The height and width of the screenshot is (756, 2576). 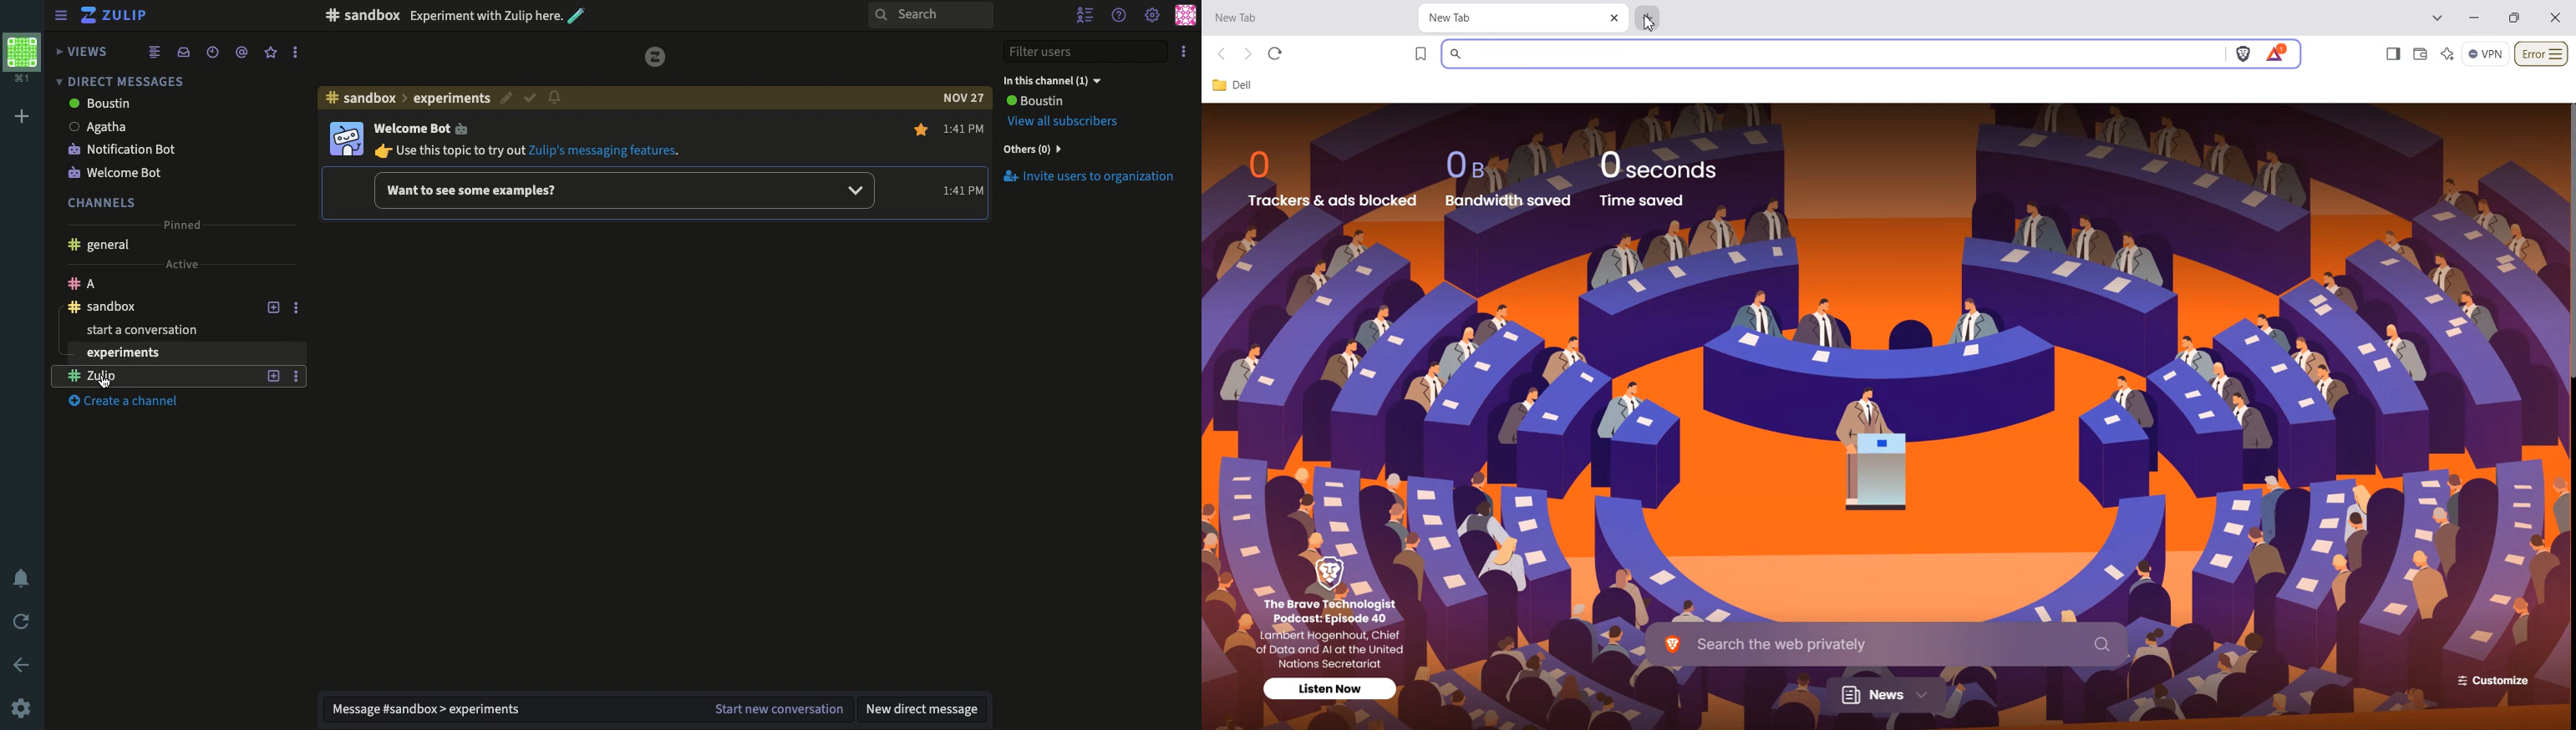 I want to click on Customize, so click(x=2489, y=680).